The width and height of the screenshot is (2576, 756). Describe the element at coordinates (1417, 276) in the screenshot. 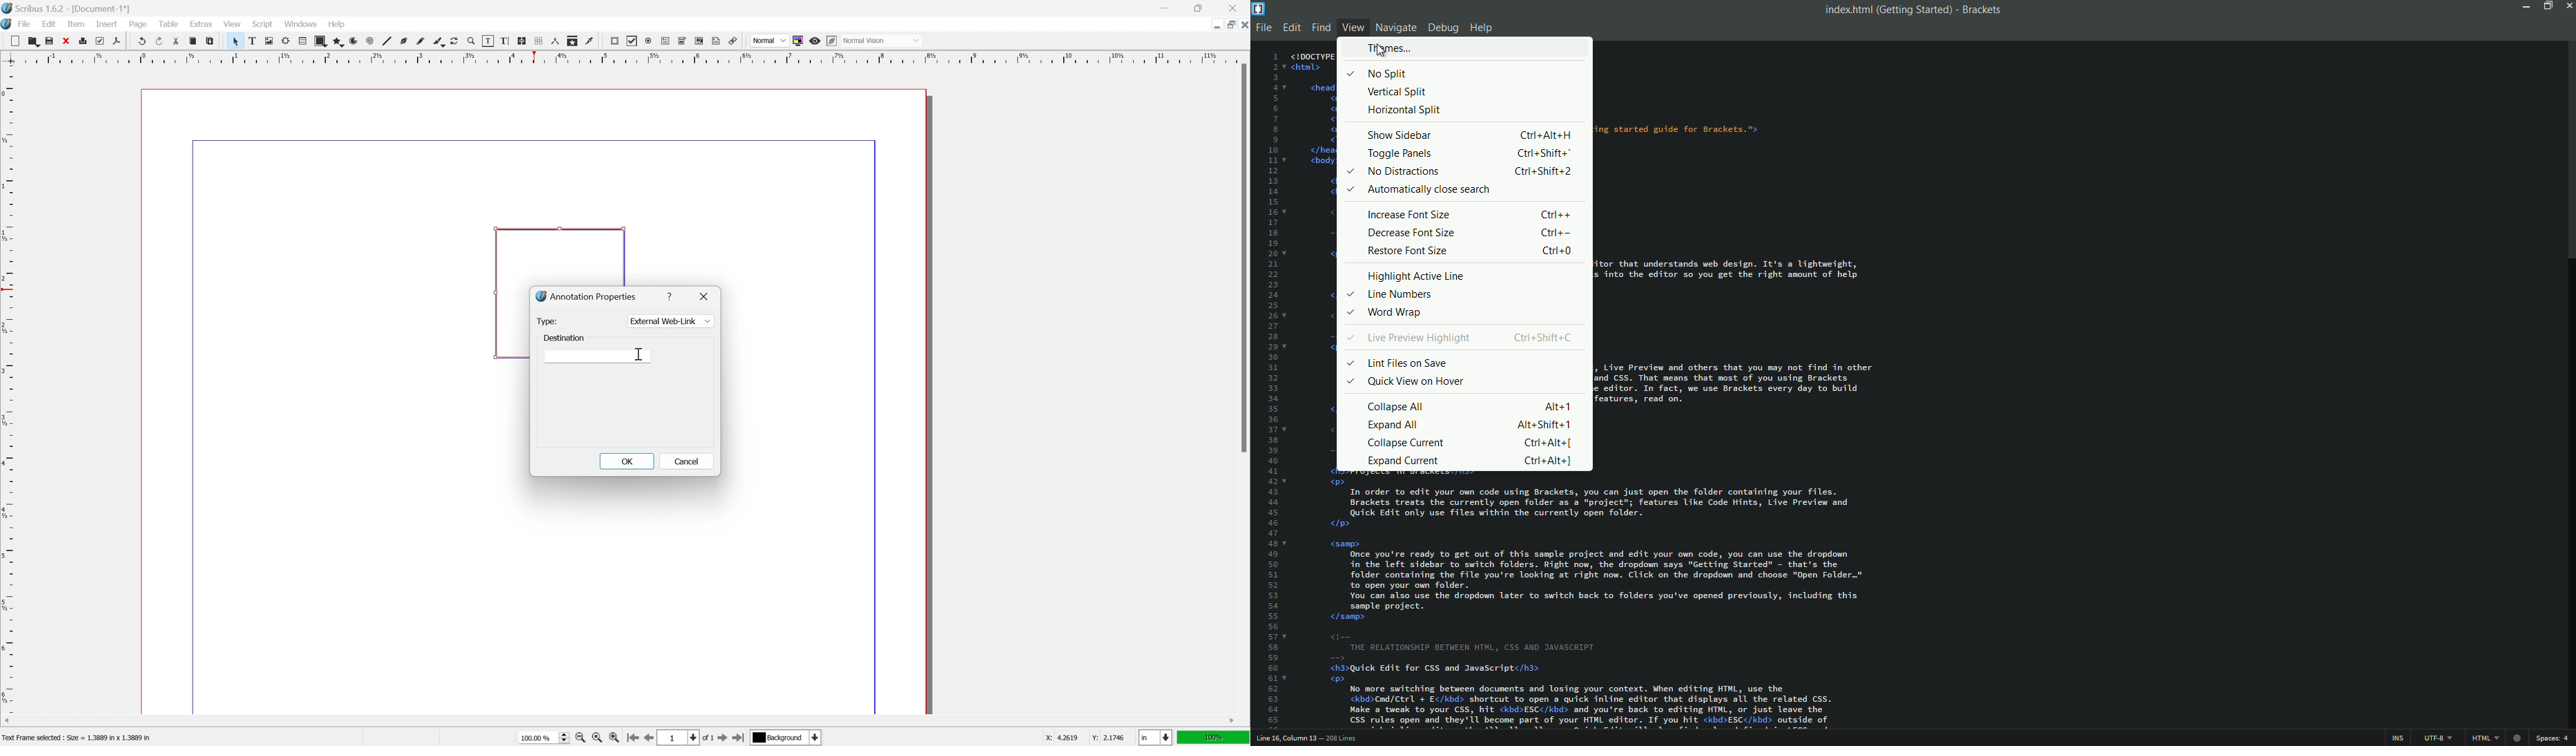

I see `highlight active line` at that location.